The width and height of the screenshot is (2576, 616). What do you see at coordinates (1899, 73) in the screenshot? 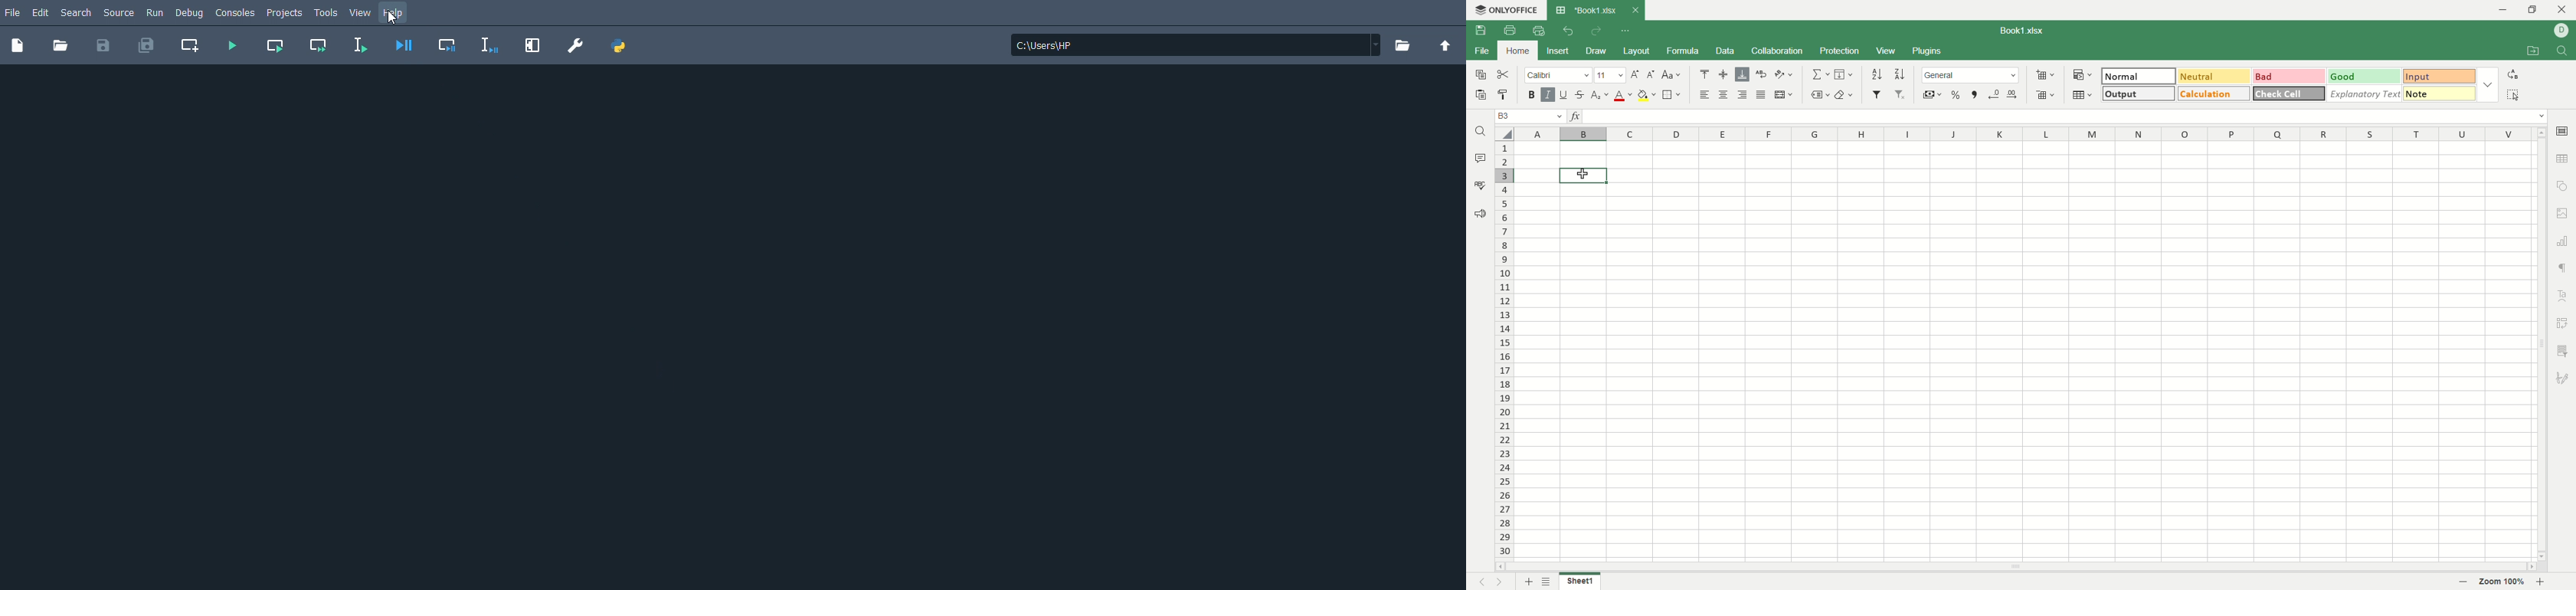
I see `sort descending` at bounding box center [1899, 73].